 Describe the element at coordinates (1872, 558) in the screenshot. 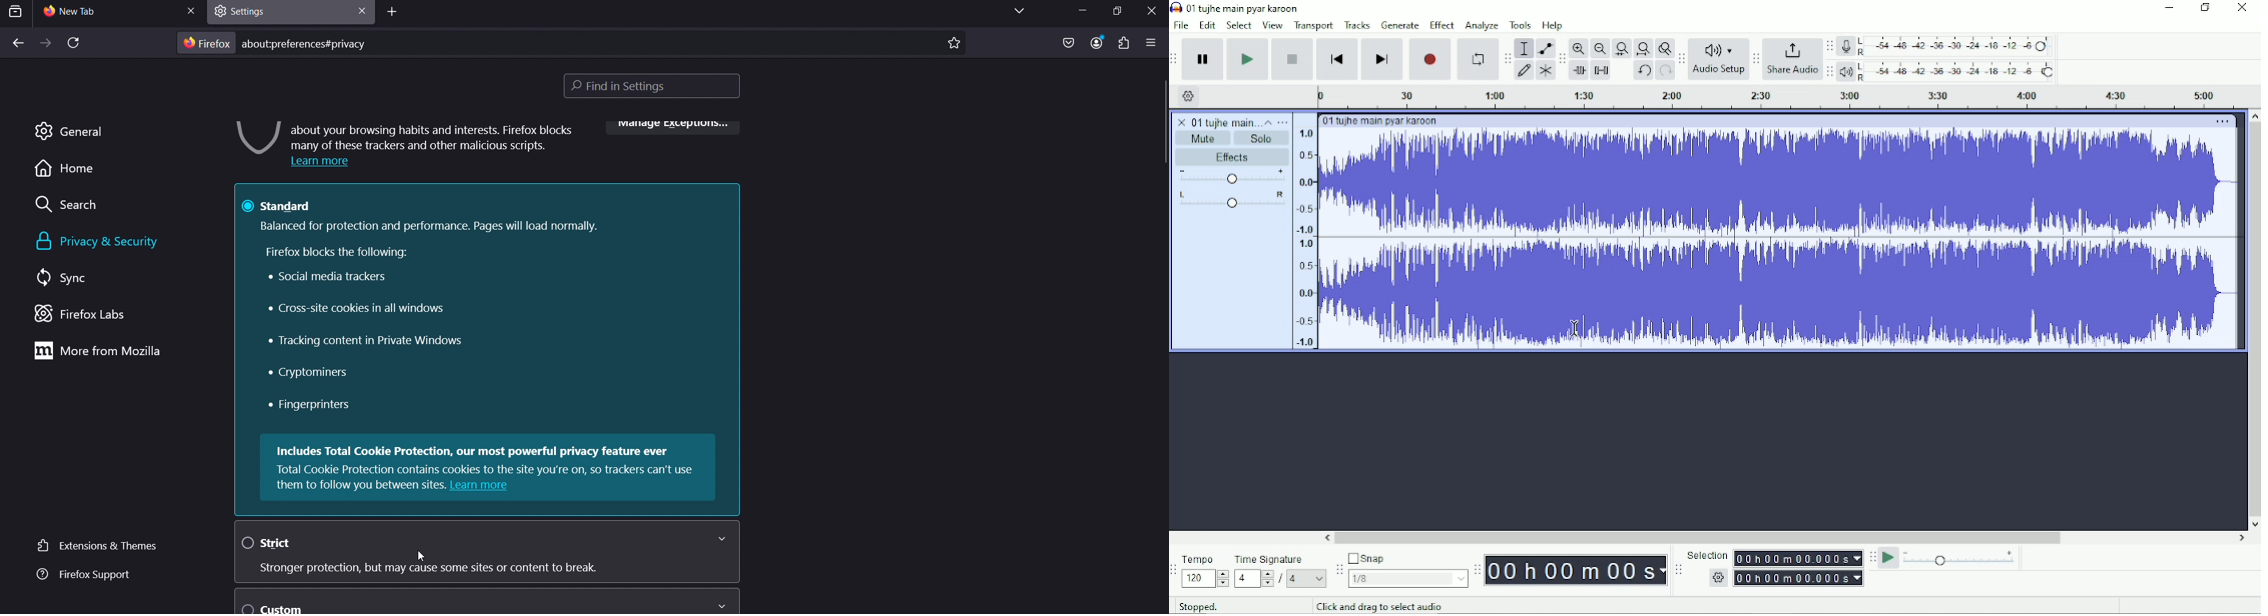

I see `Audacity play-at-speed toolbar` at that location.